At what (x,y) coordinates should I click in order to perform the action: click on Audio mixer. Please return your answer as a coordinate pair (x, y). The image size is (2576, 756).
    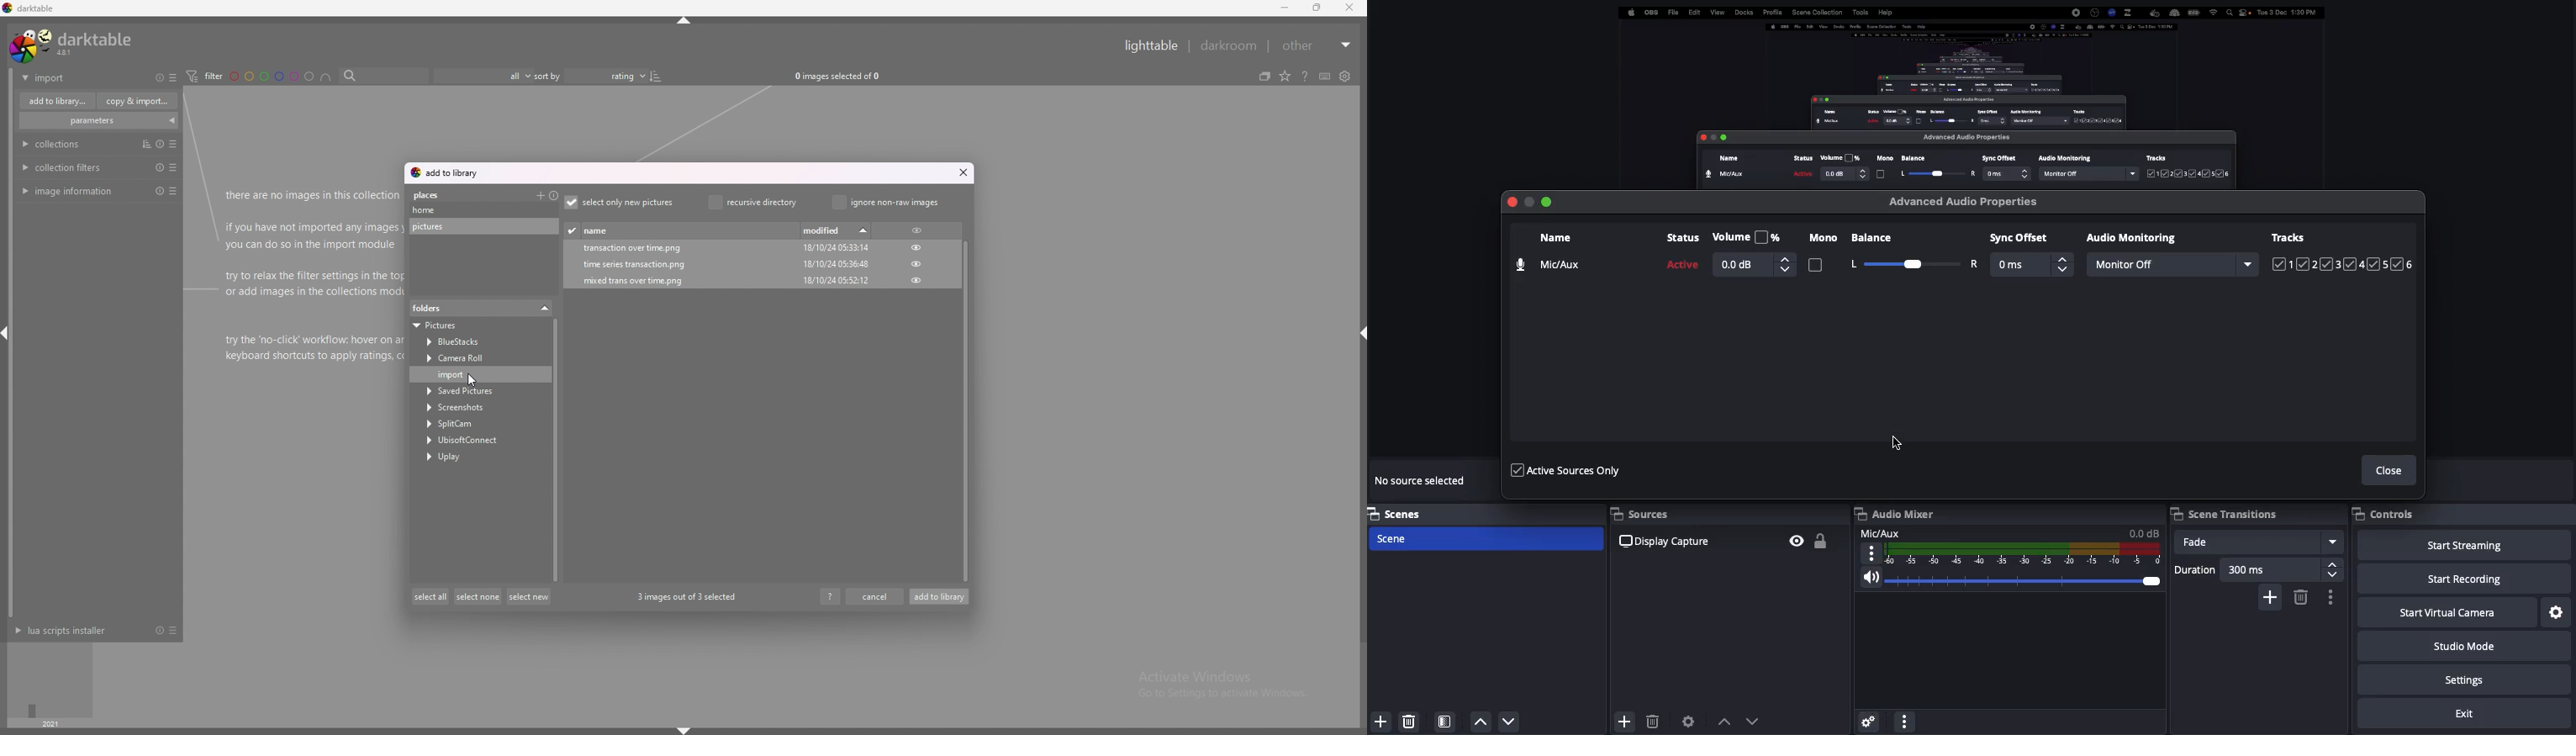
    Looking at the image, I should click on (1894, 515).